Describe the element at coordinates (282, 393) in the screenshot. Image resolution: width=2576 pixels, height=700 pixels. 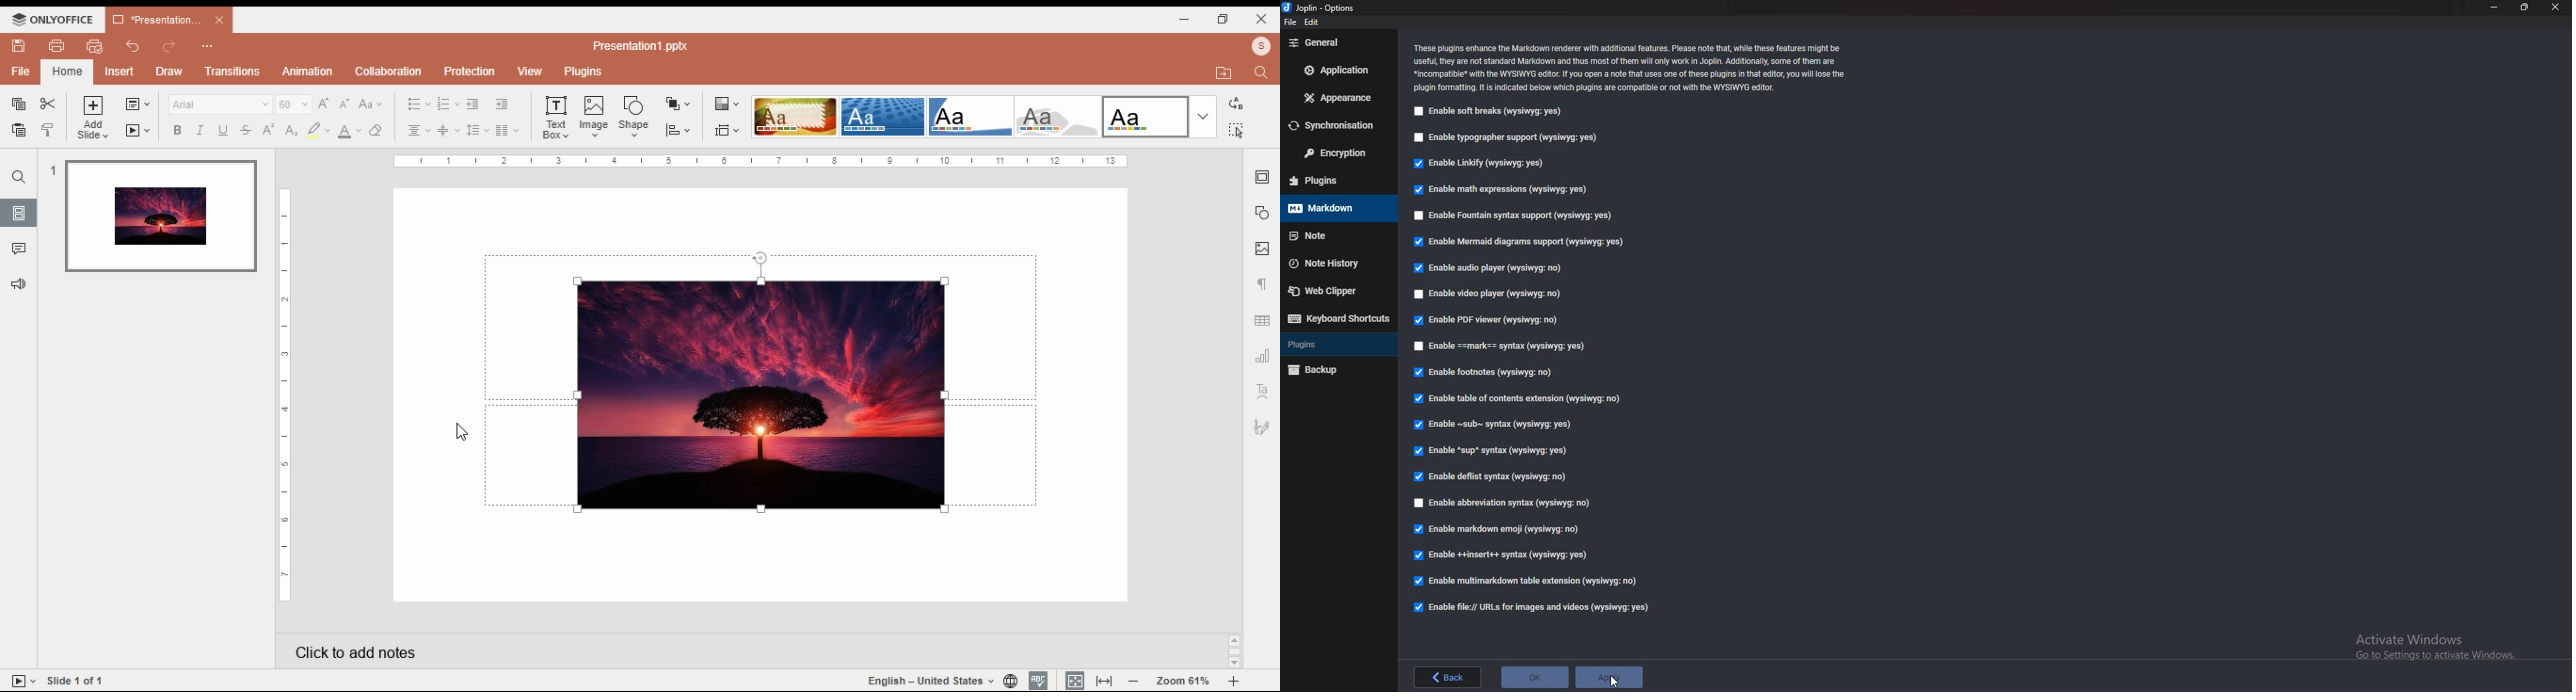
I see `Scale` at that location.